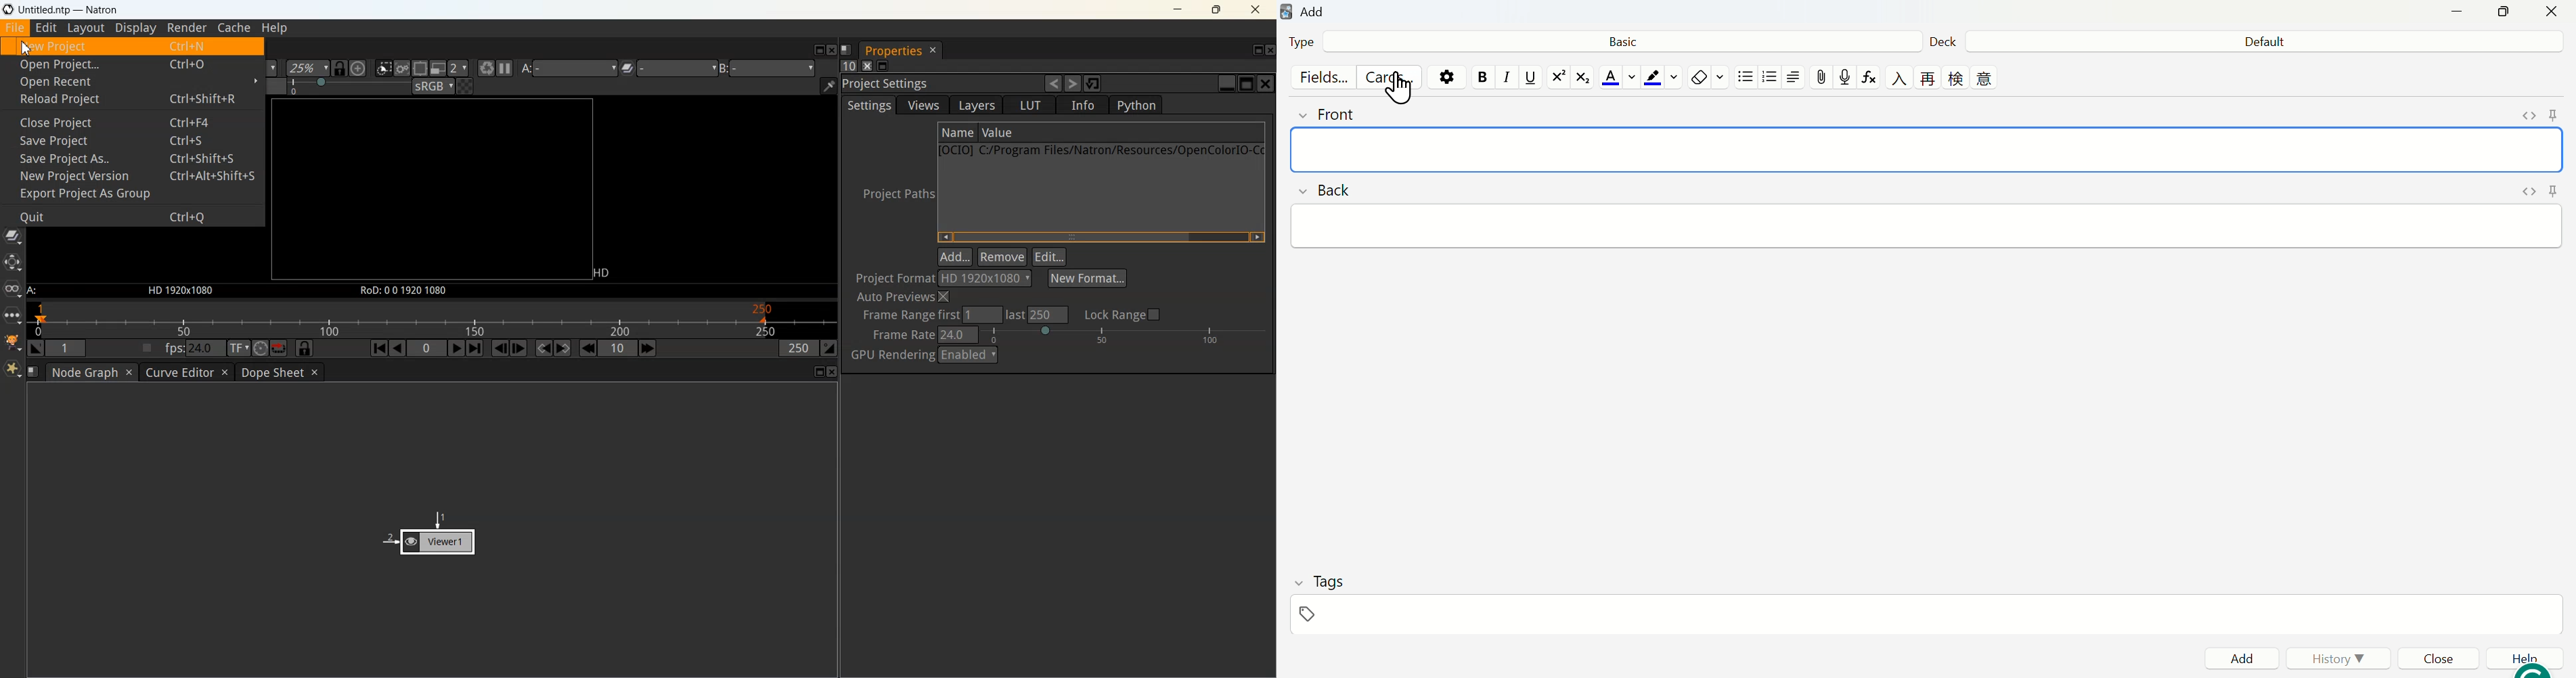 The image size is (2576, 700). What do you see at coordinates (1872, 78) in the screenshot?
I see `Equations` at bounding box center [1872, 78].